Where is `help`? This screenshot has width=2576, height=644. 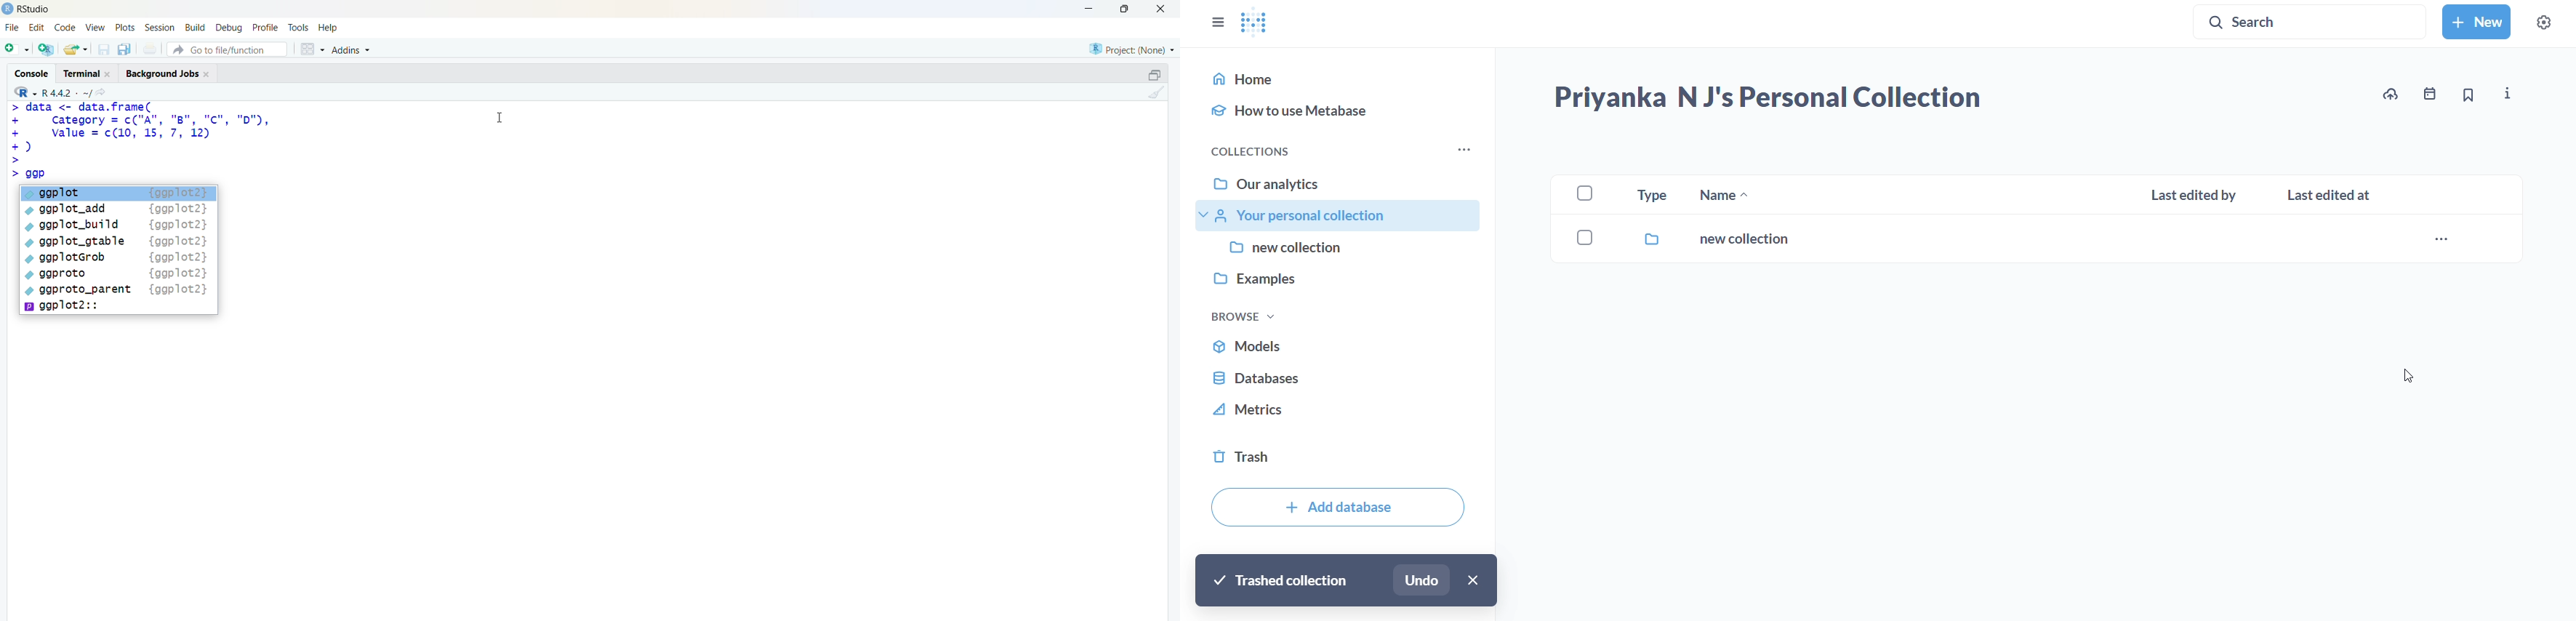
help is located at coordinates (330, 28).